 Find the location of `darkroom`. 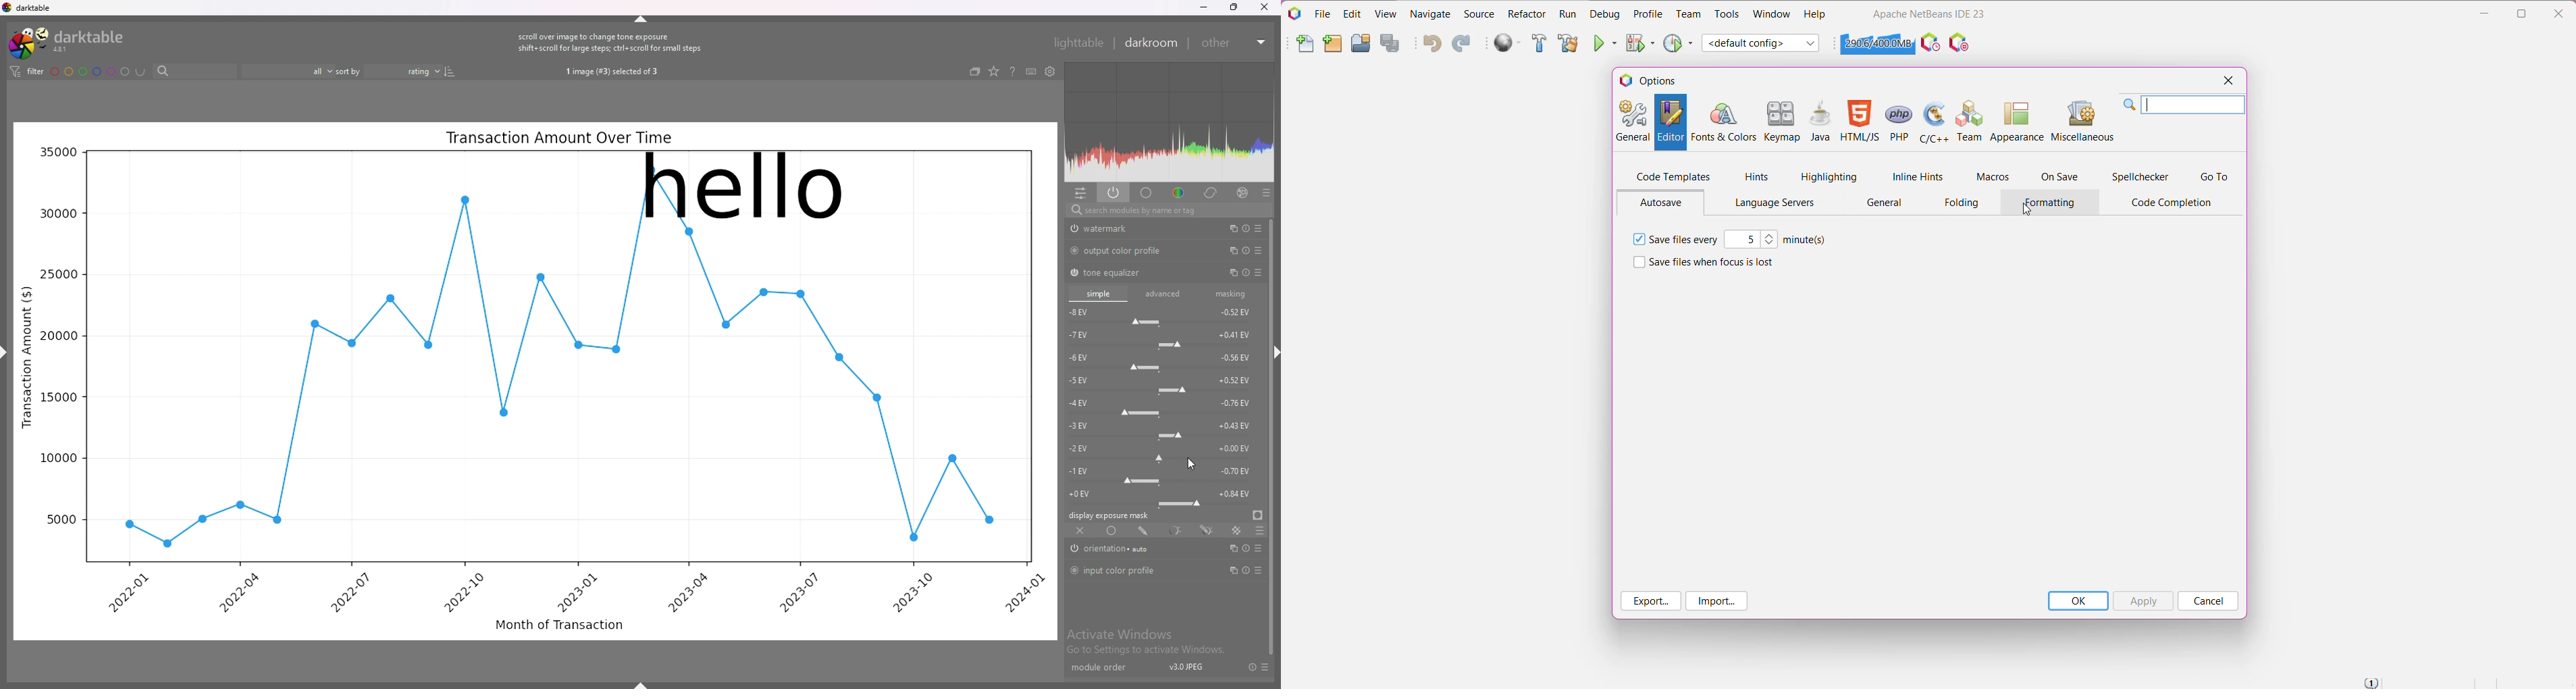

darkroom is located at coordinates (1153, 43).